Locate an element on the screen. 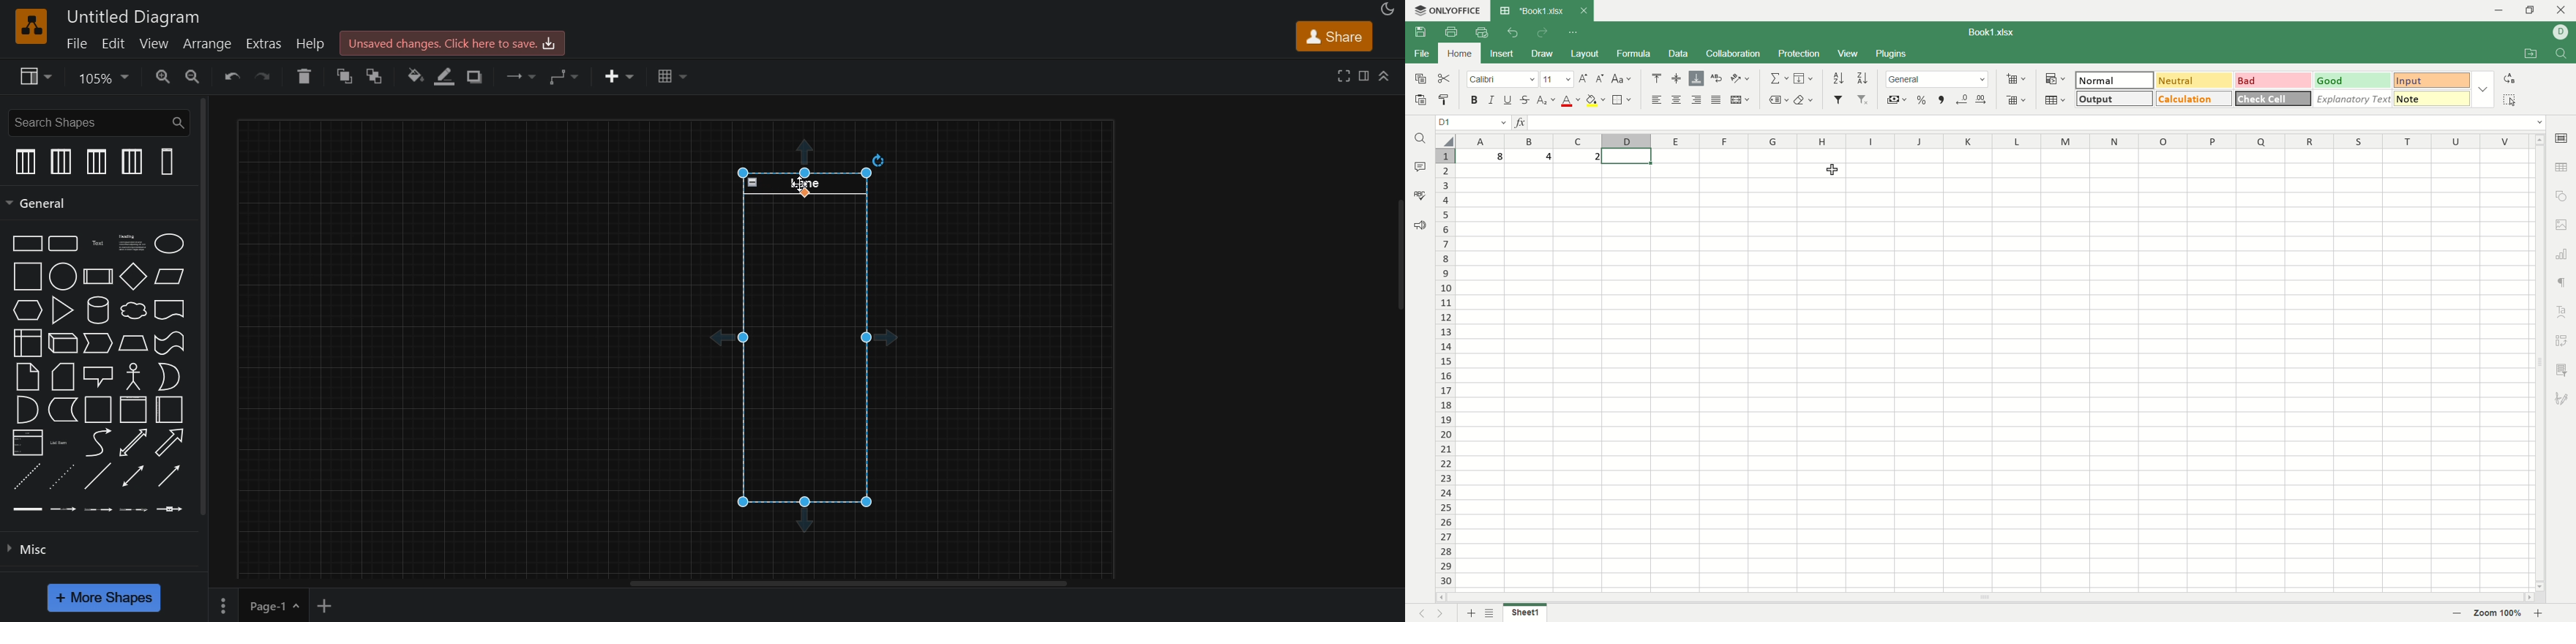 Image resolution: width=2576 pixels, height=644 pixels. vertical container is located at coordinates (168, 411).